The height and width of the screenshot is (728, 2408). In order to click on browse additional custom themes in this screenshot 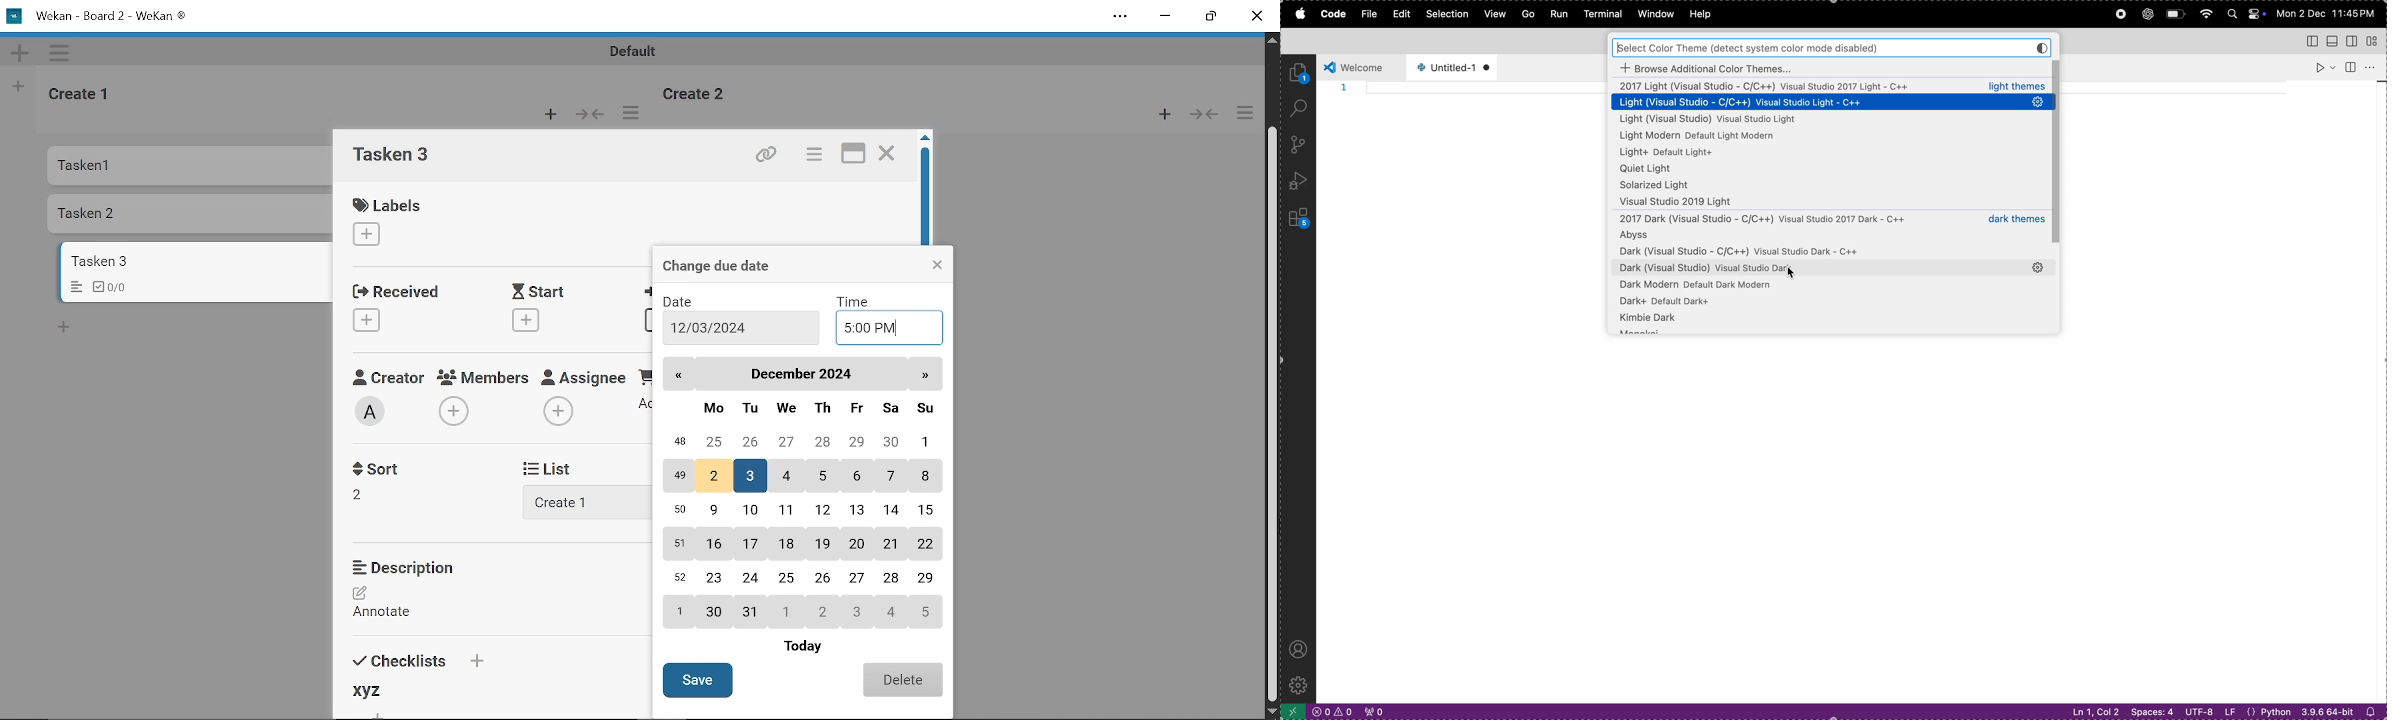, I will do `click(1831, 67)`.